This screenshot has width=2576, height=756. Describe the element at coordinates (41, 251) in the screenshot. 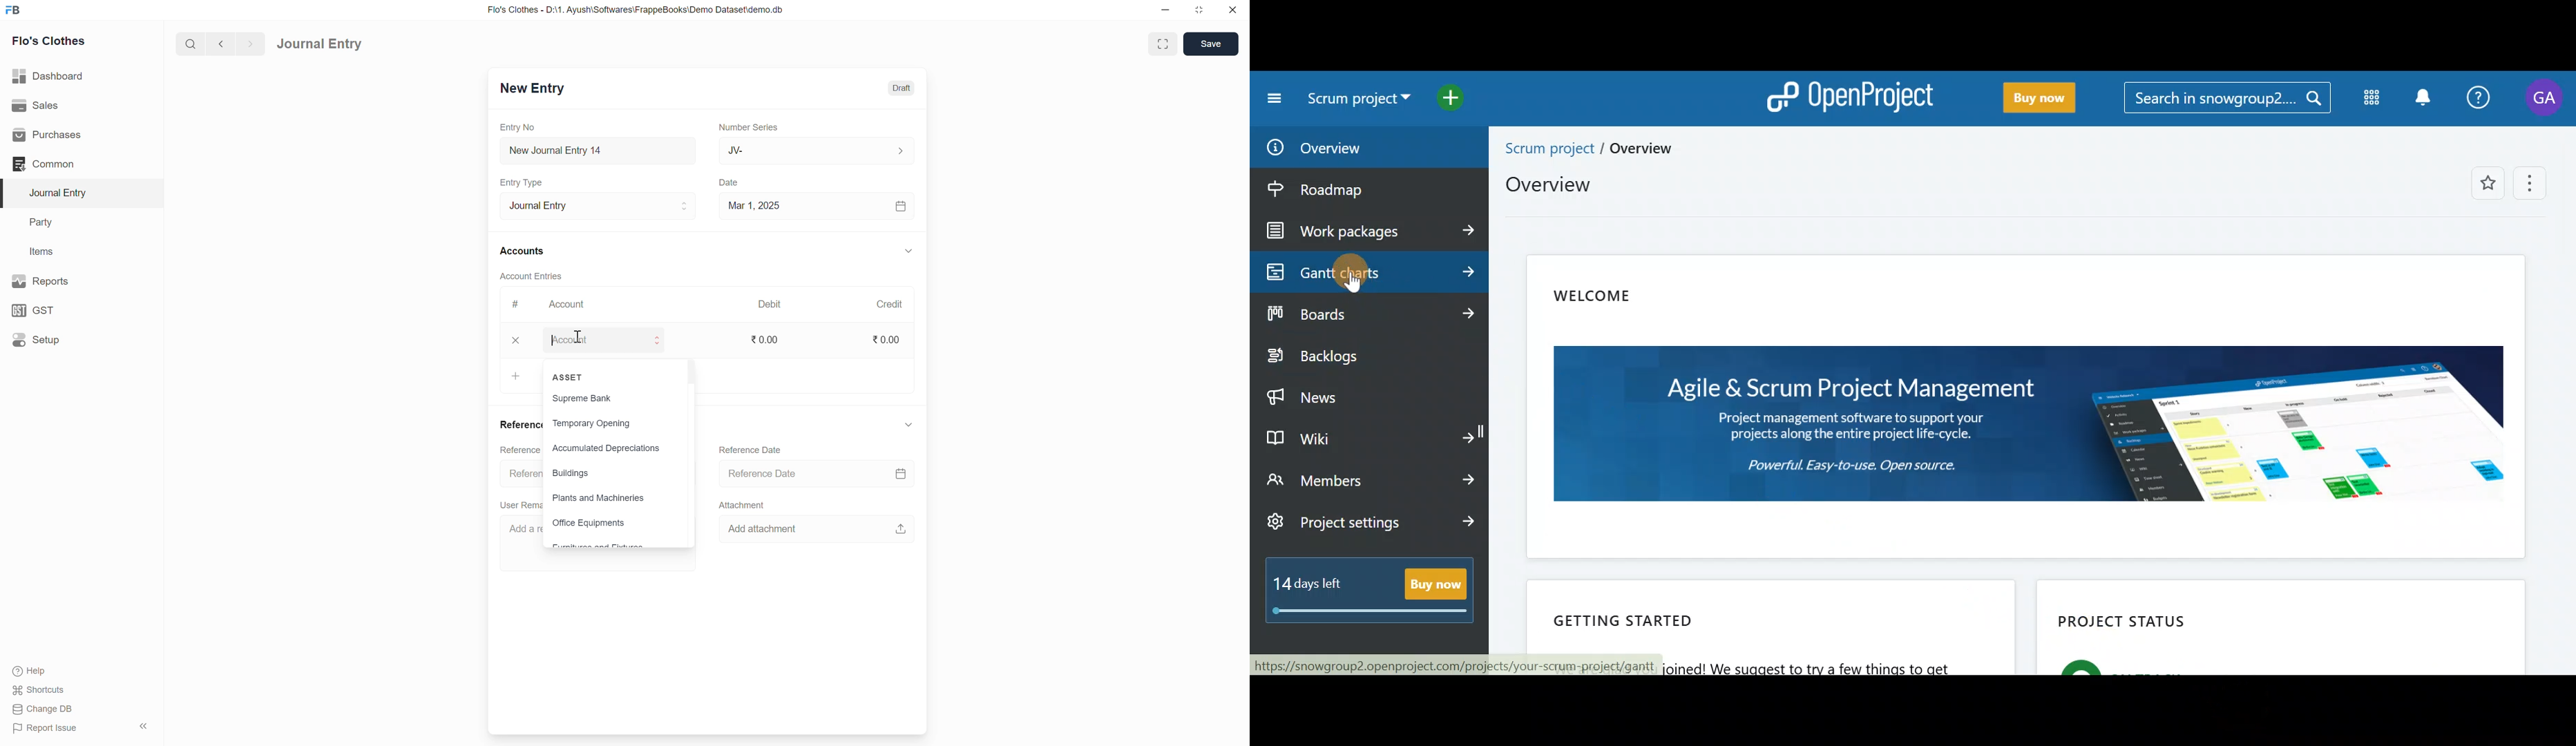

I see `Items` at that location.